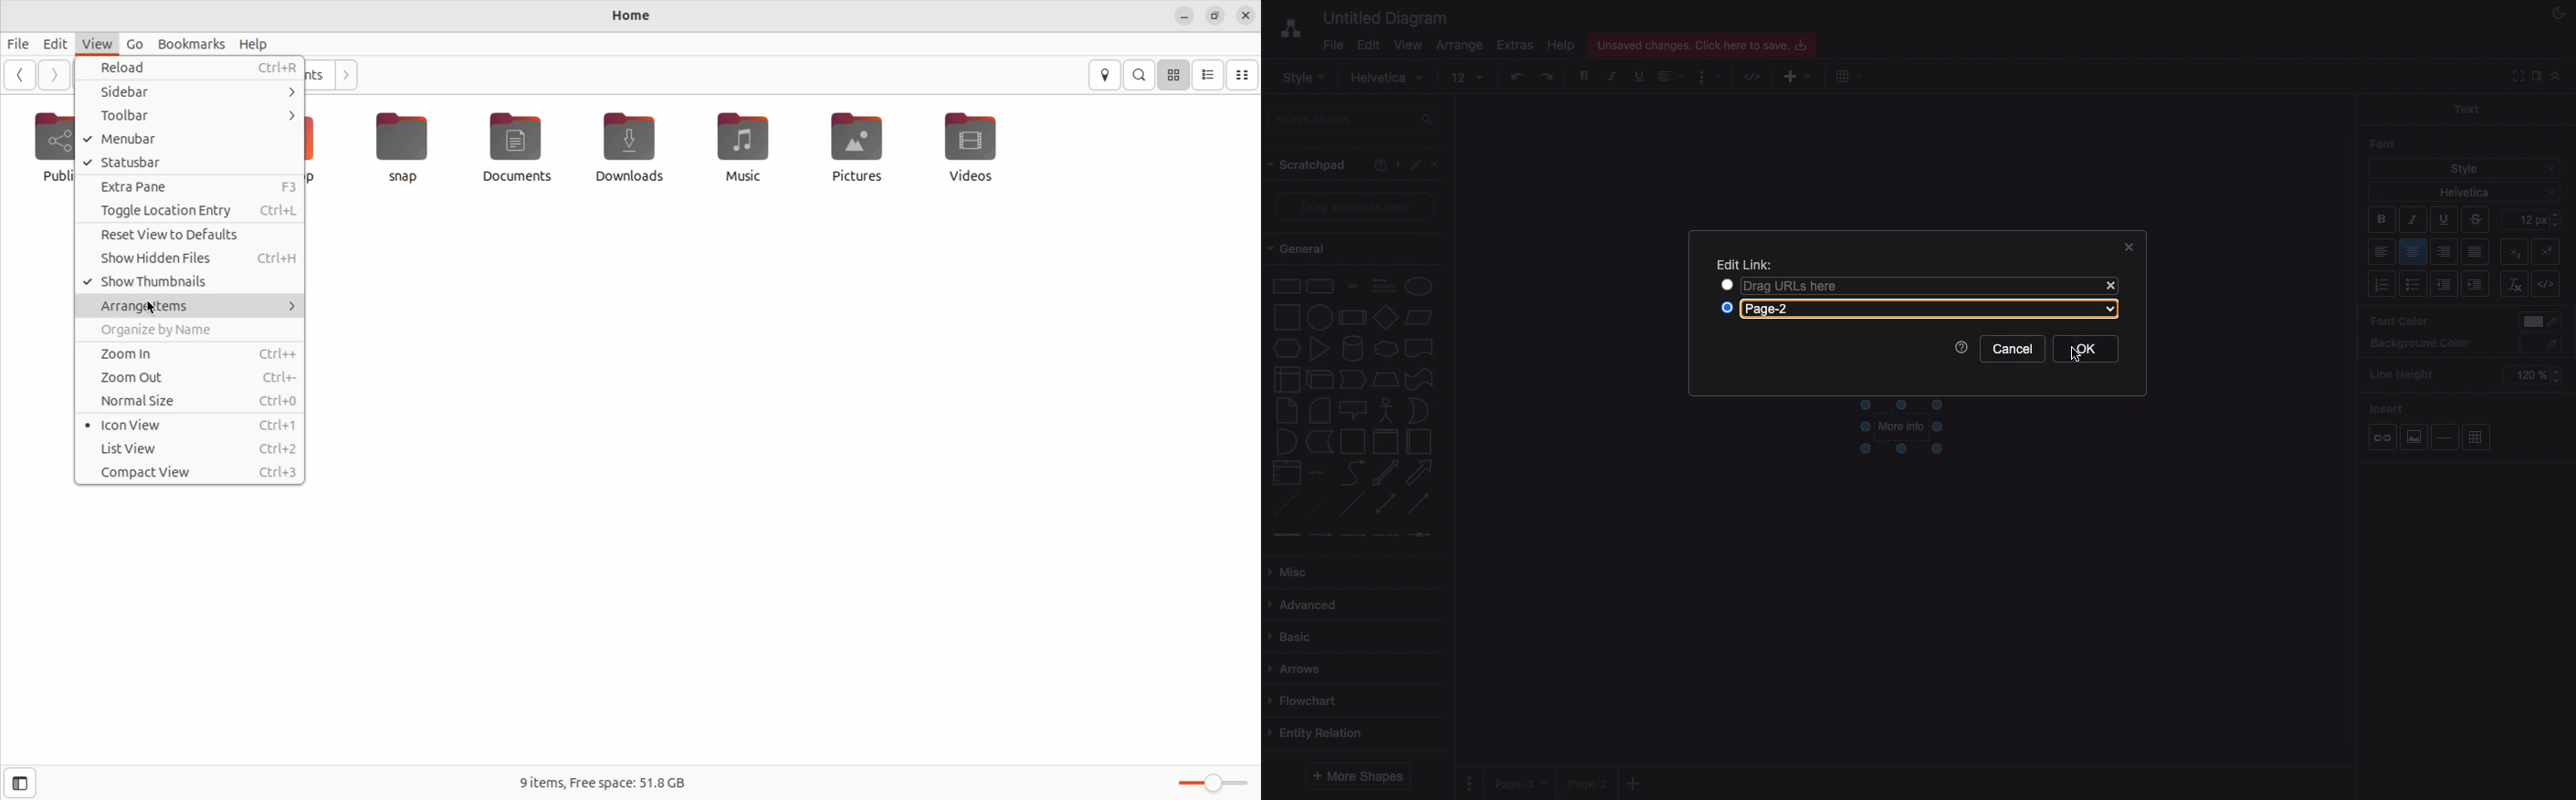 The height and width of the screenshot is (812, 2576). What do you see at coordinates (1745, 265) in the screenshot?
I see `Edit link` at bounding box center [1745, 265].